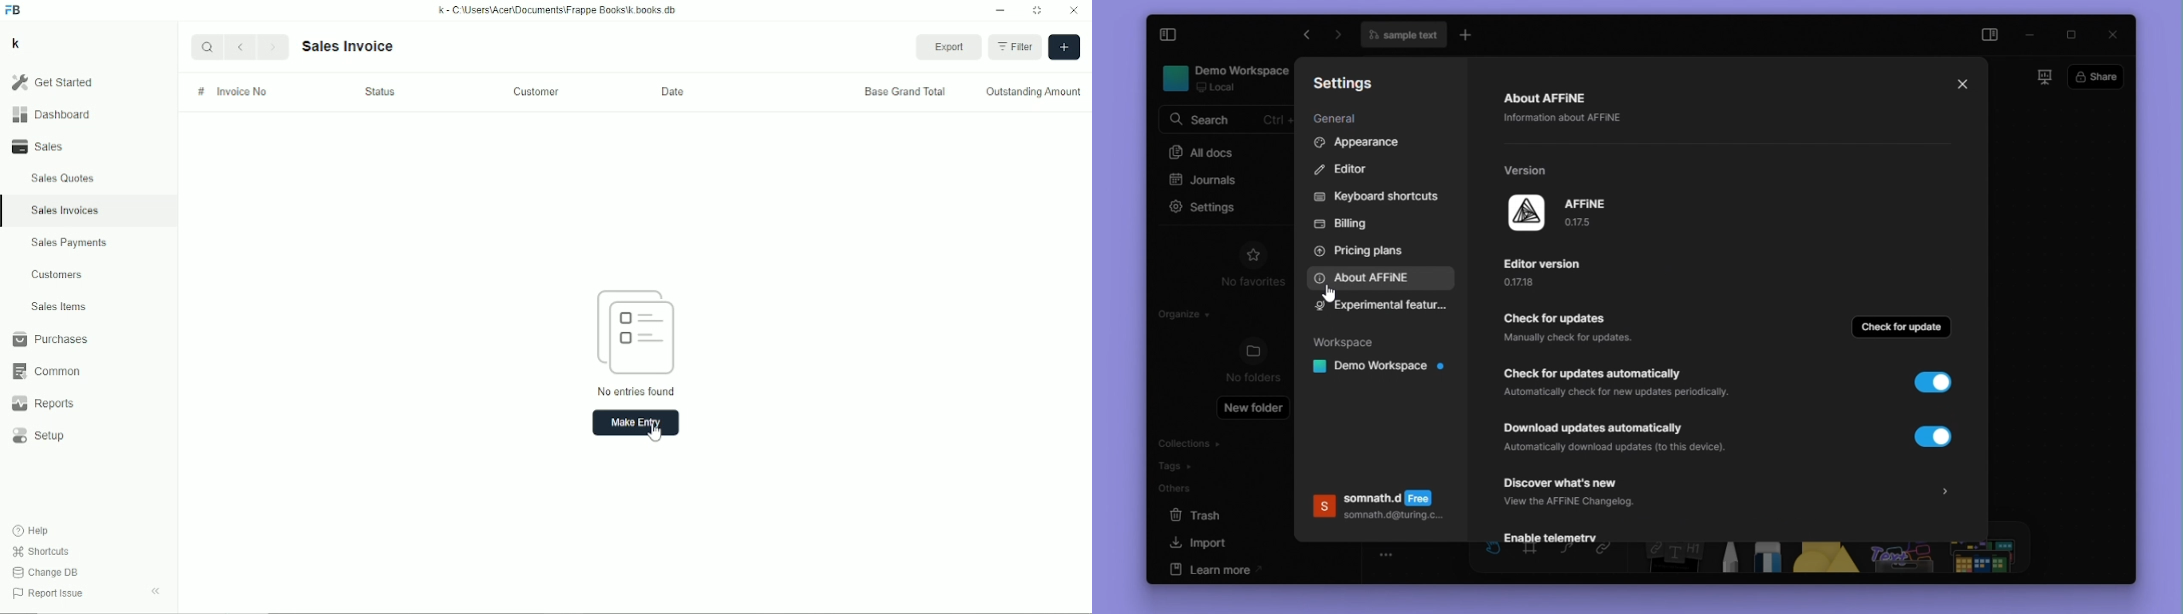 Image resolution: width=2184 pixels, height=616 pixels. Describe the element at coordinates (1209, 206) in the screenshot. I see `settings` at that location.